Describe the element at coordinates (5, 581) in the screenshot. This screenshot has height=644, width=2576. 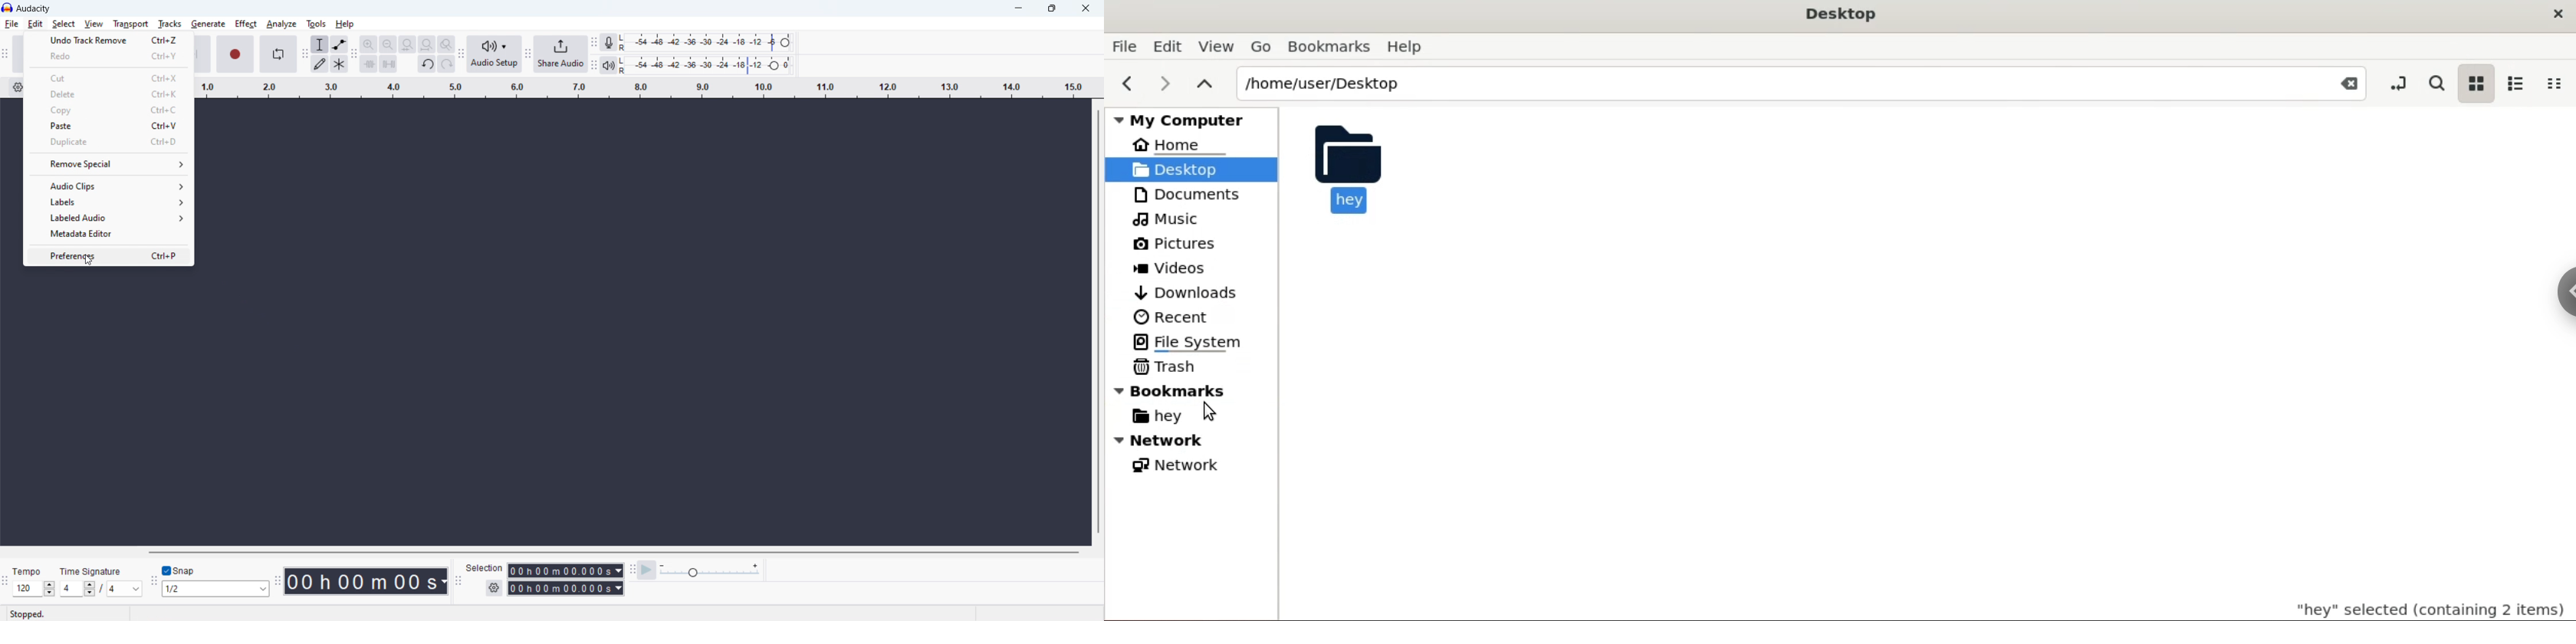
I see `time signature toolbar` at that location.